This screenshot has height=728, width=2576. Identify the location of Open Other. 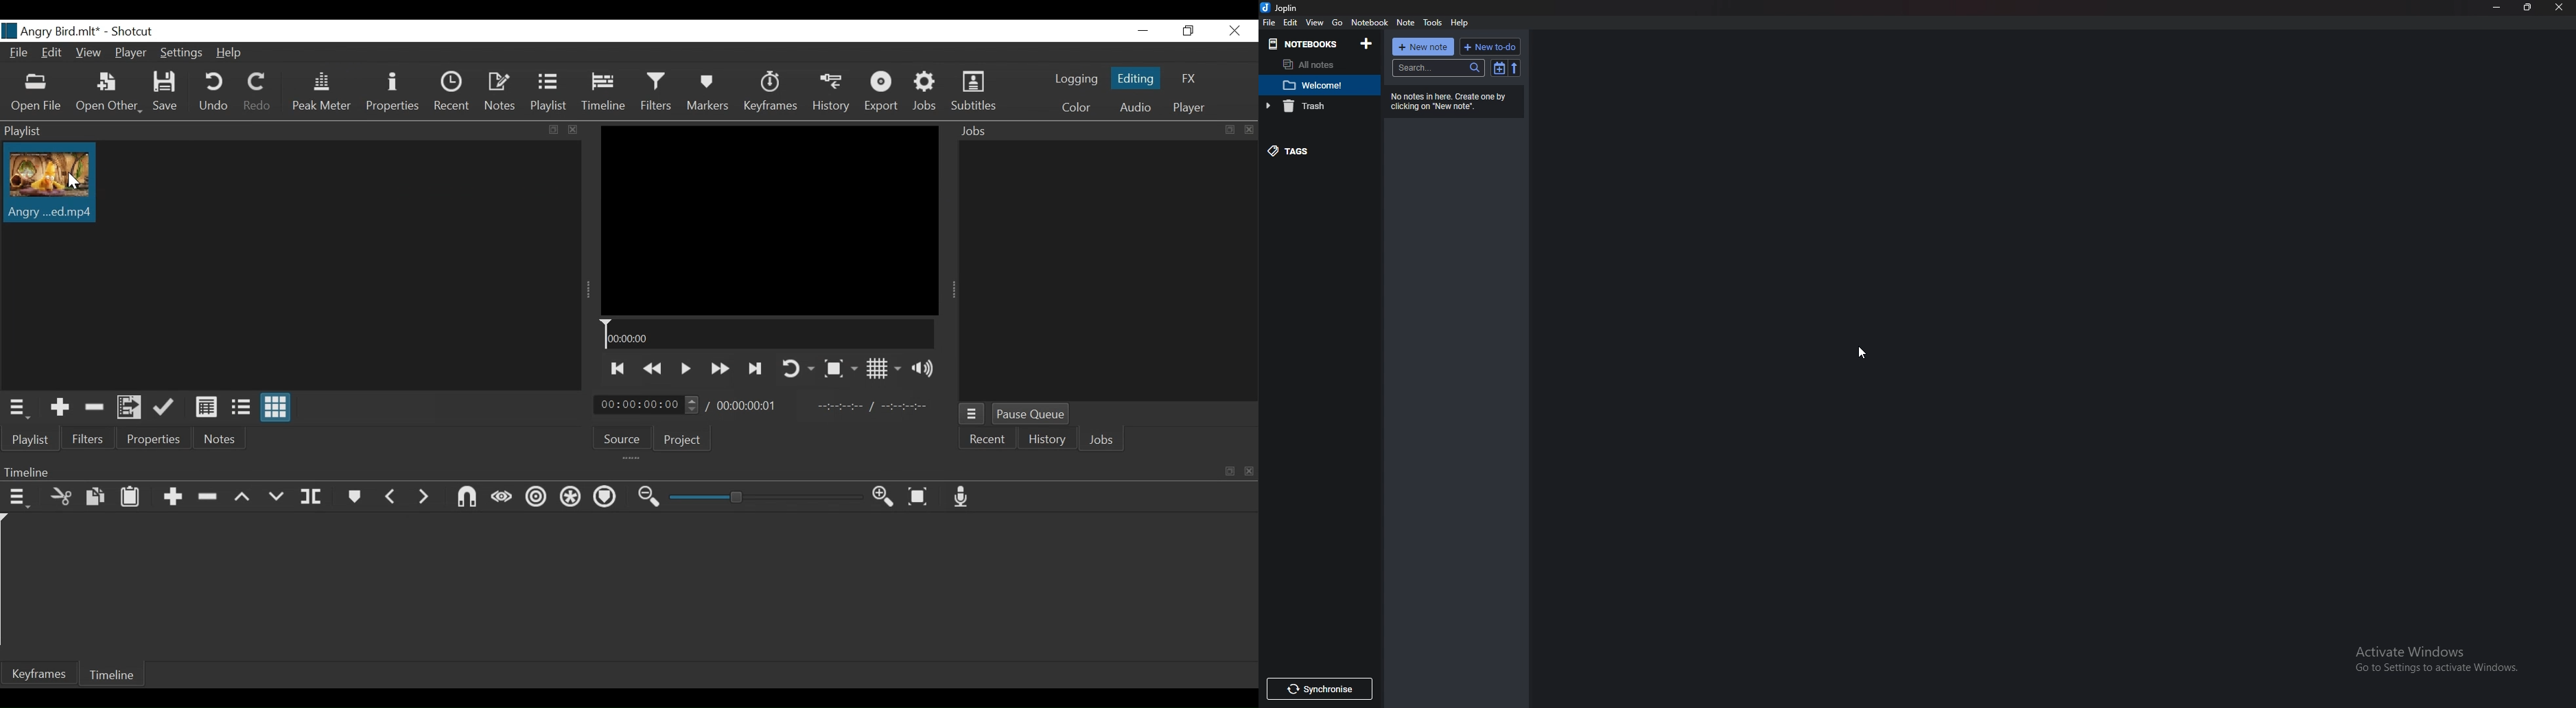
(108, 94).